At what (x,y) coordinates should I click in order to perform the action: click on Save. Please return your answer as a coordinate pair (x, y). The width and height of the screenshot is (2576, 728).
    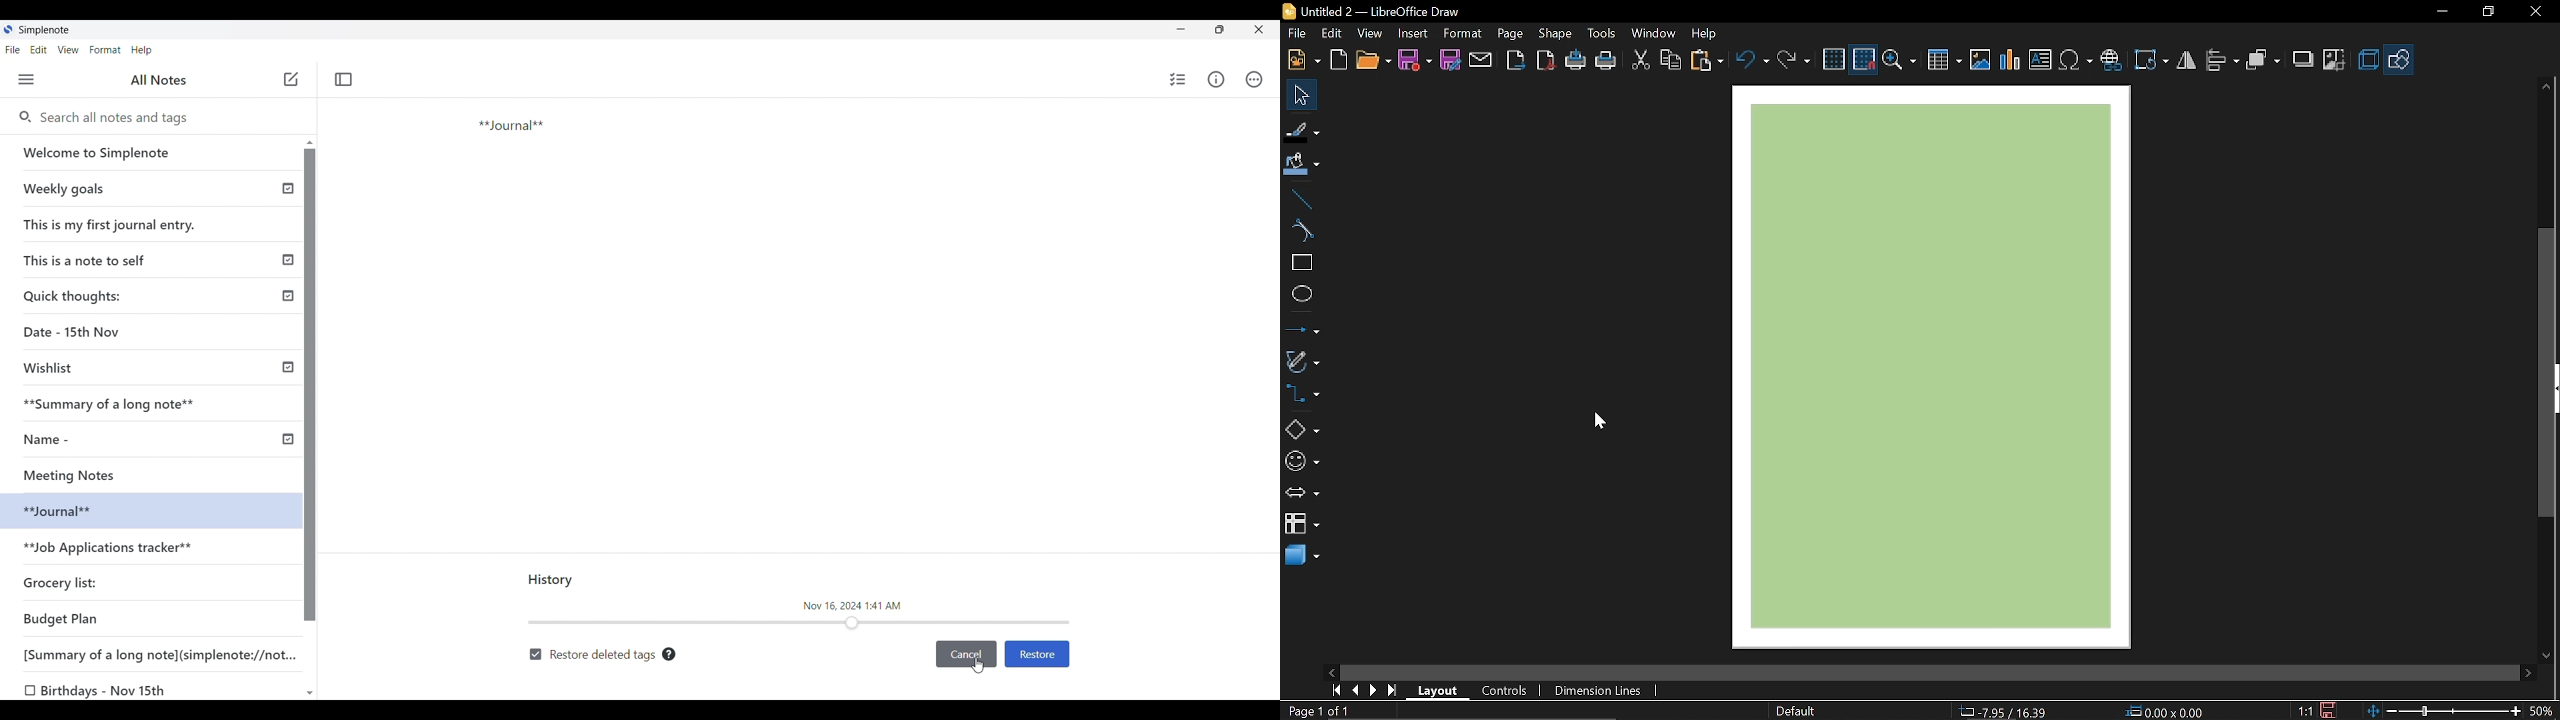
    Looking at the image, I should click on (2329, 710).